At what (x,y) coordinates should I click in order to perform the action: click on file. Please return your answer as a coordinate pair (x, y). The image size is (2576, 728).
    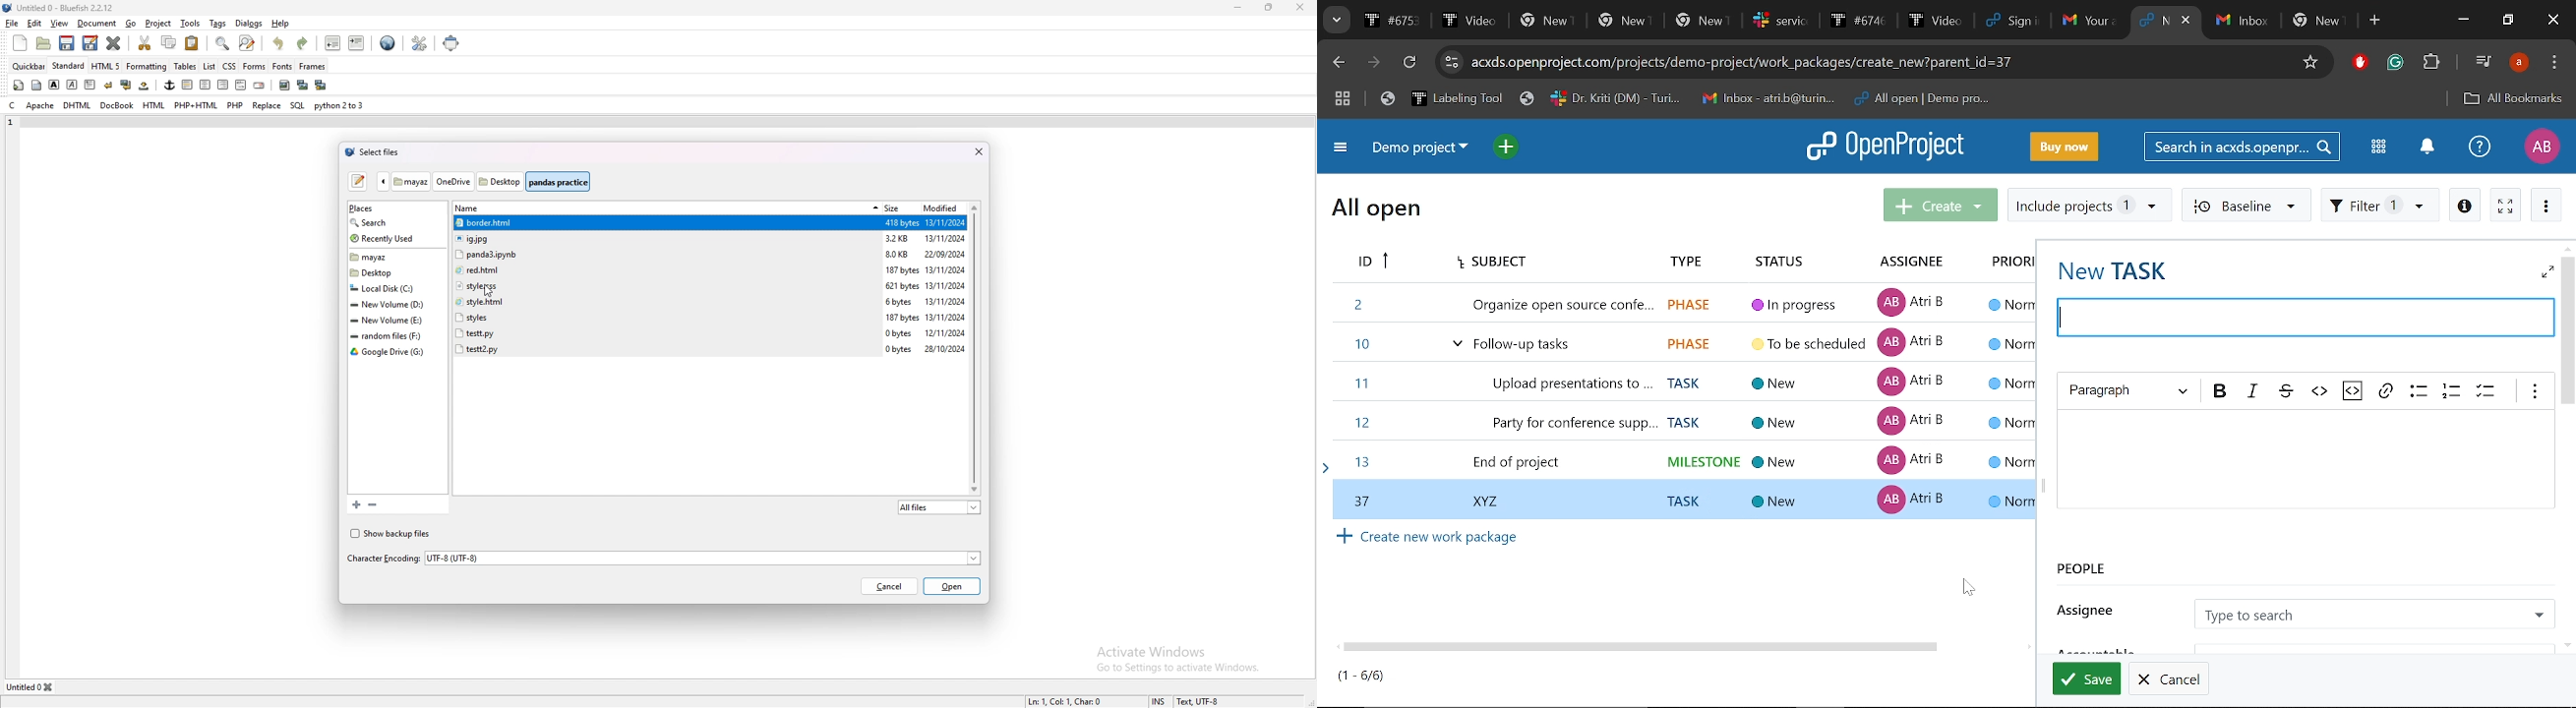
    Looking at the image, I should click on (666, 269).